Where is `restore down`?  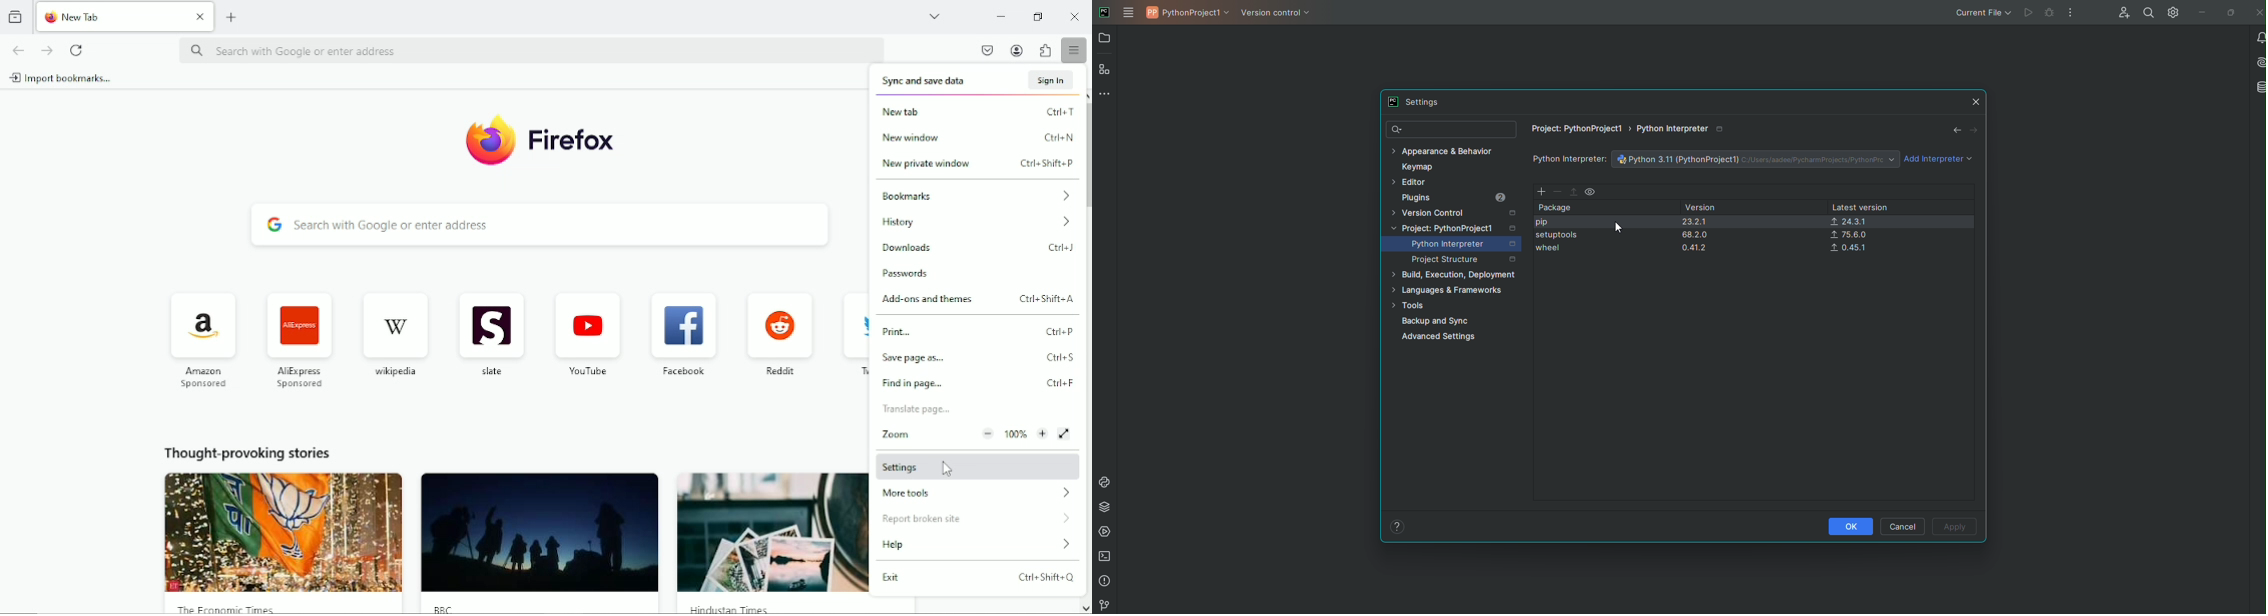 restore down is located at coordinates (1039, 14).